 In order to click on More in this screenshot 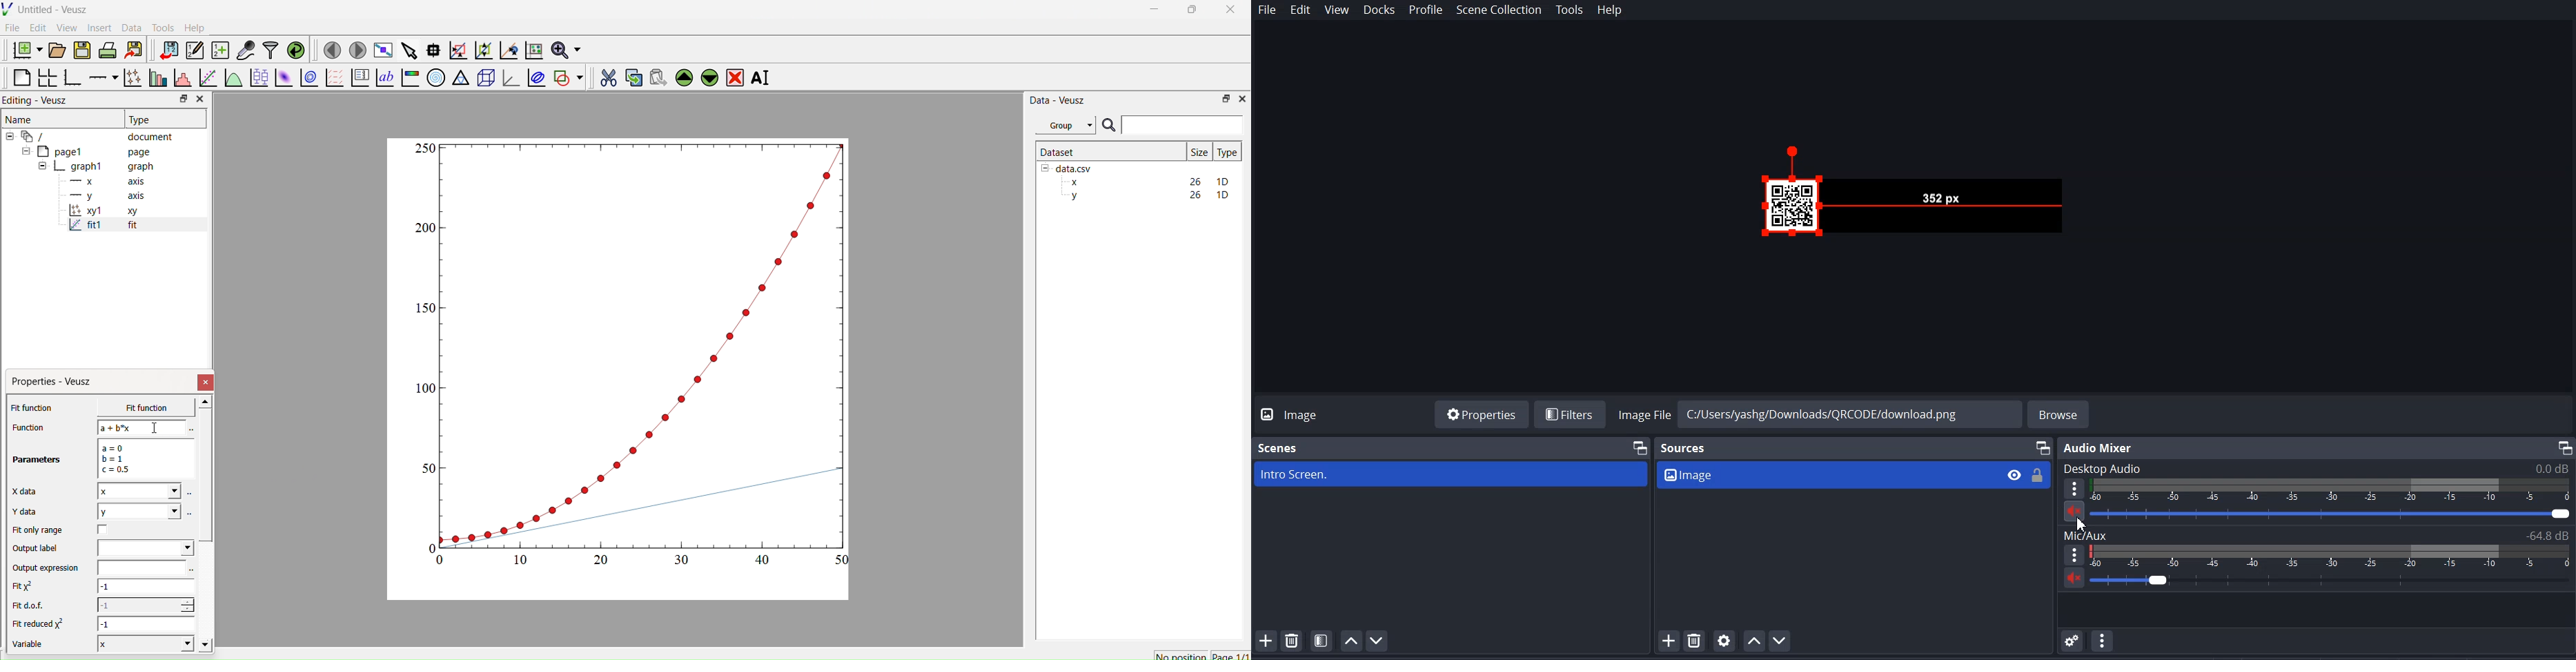, I will do `click(2074, 554)`.